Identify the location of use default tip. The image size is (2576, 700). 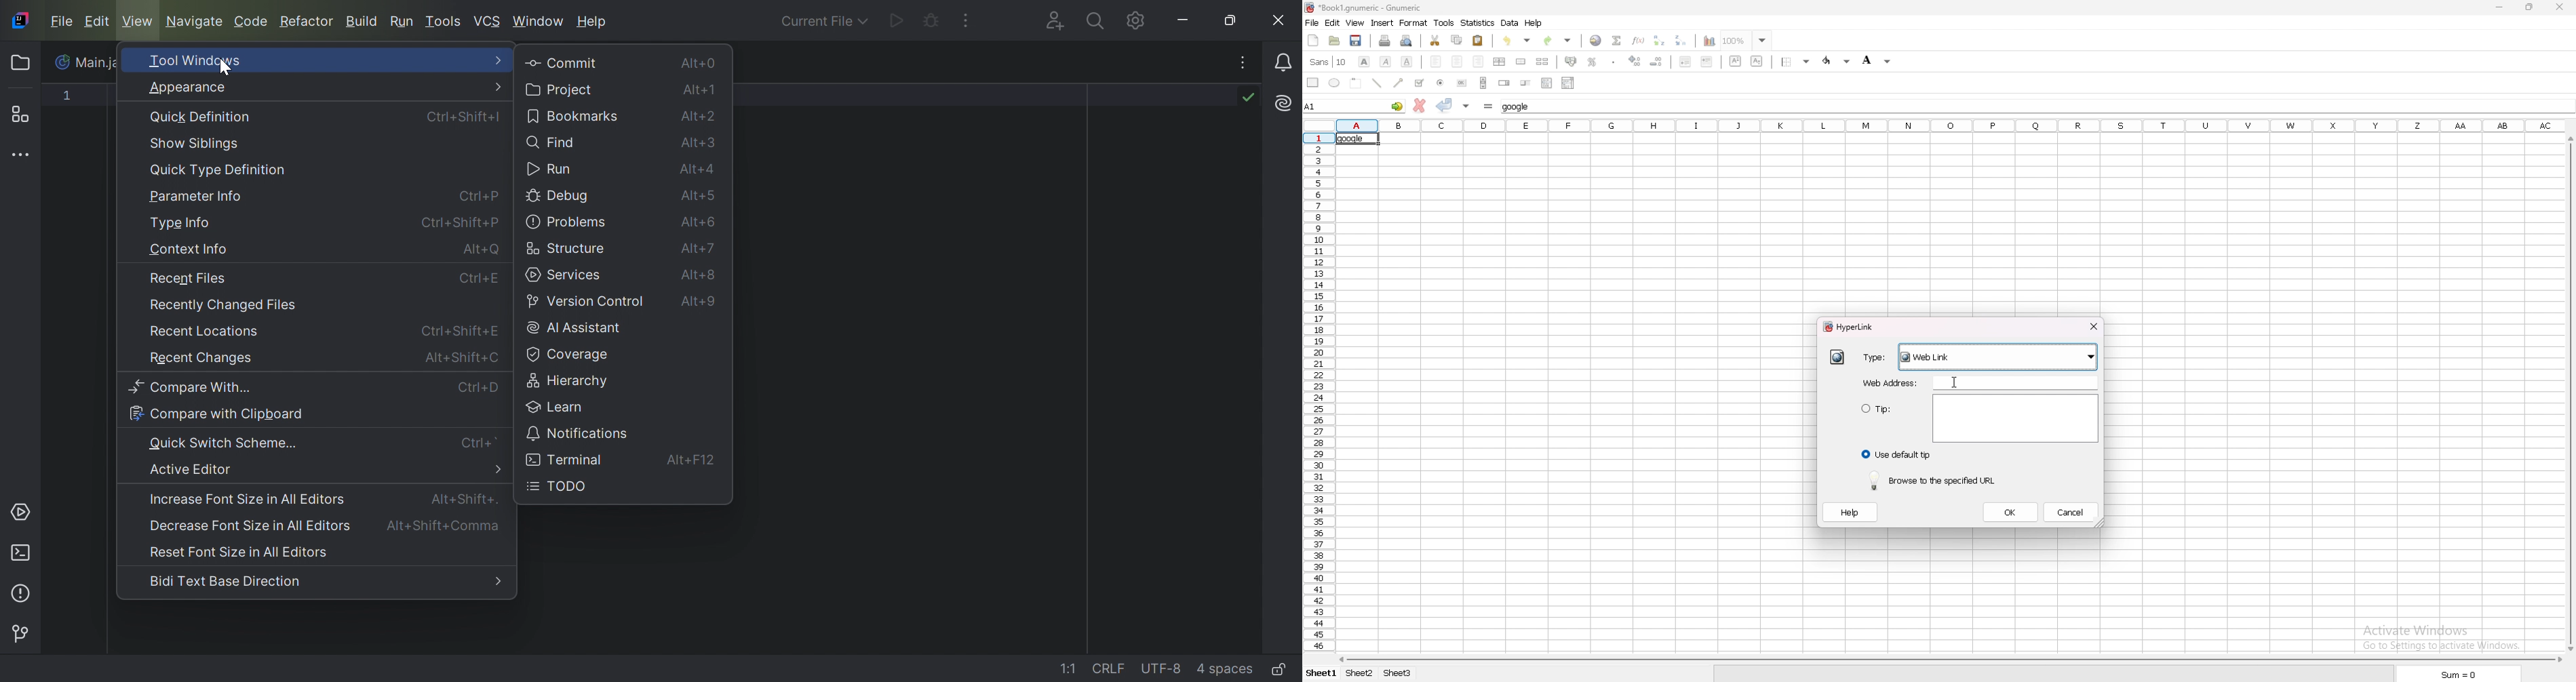
(1896, 454).